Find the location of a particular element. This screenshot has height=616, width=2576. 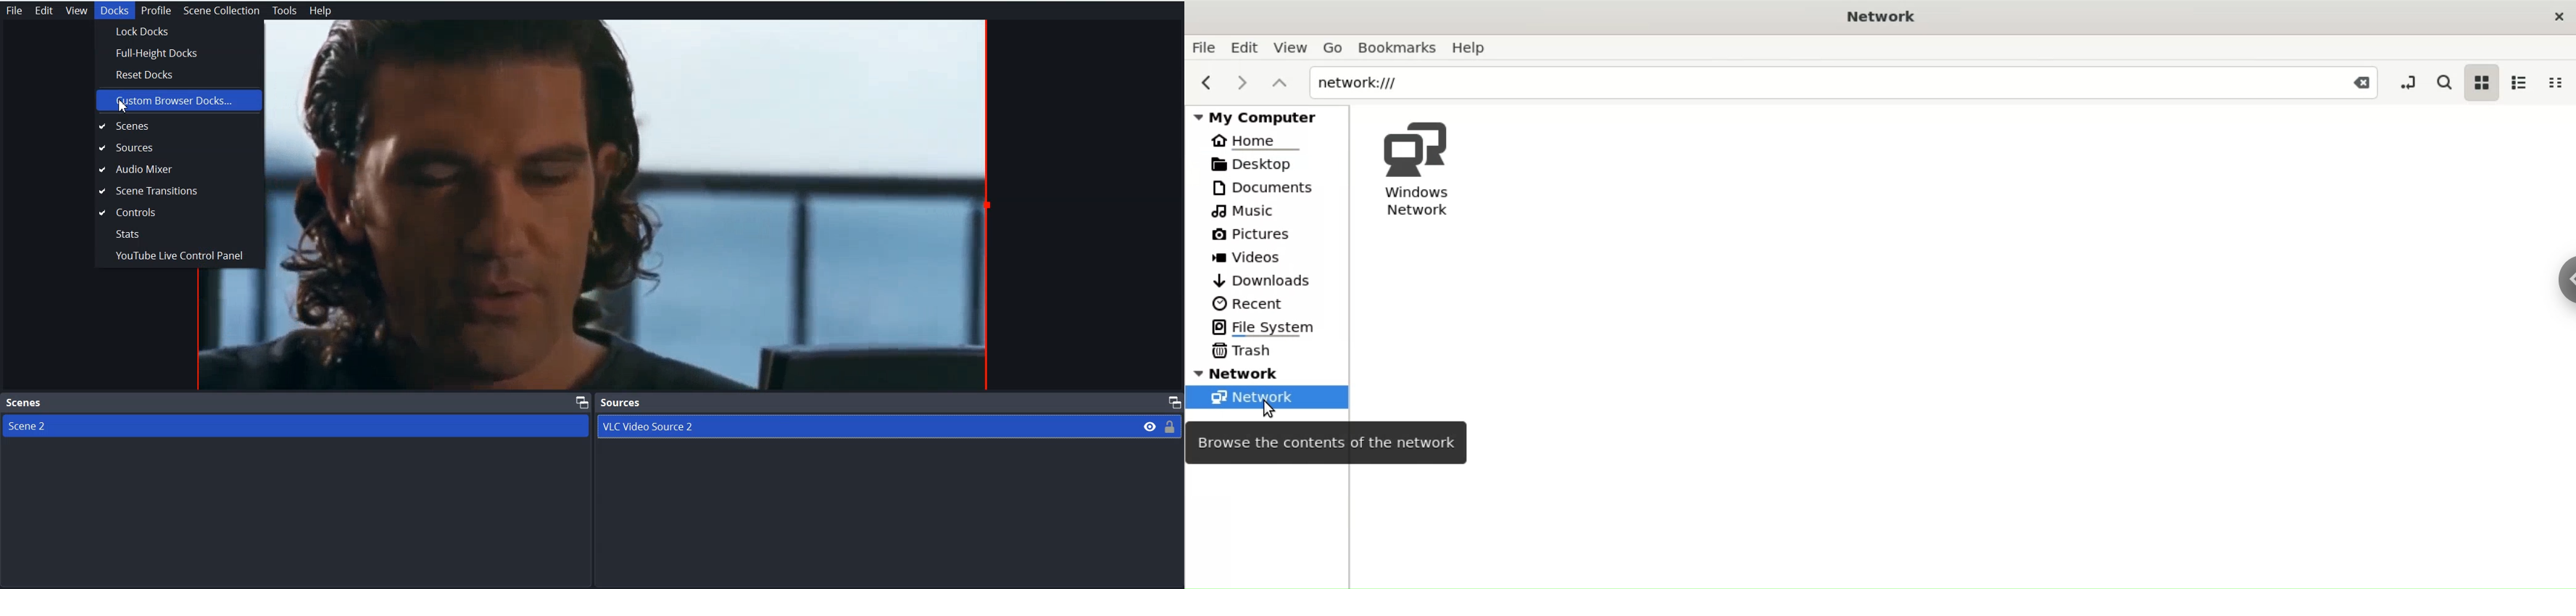

Custom Browser Docks is located at coordinates (176, 100).